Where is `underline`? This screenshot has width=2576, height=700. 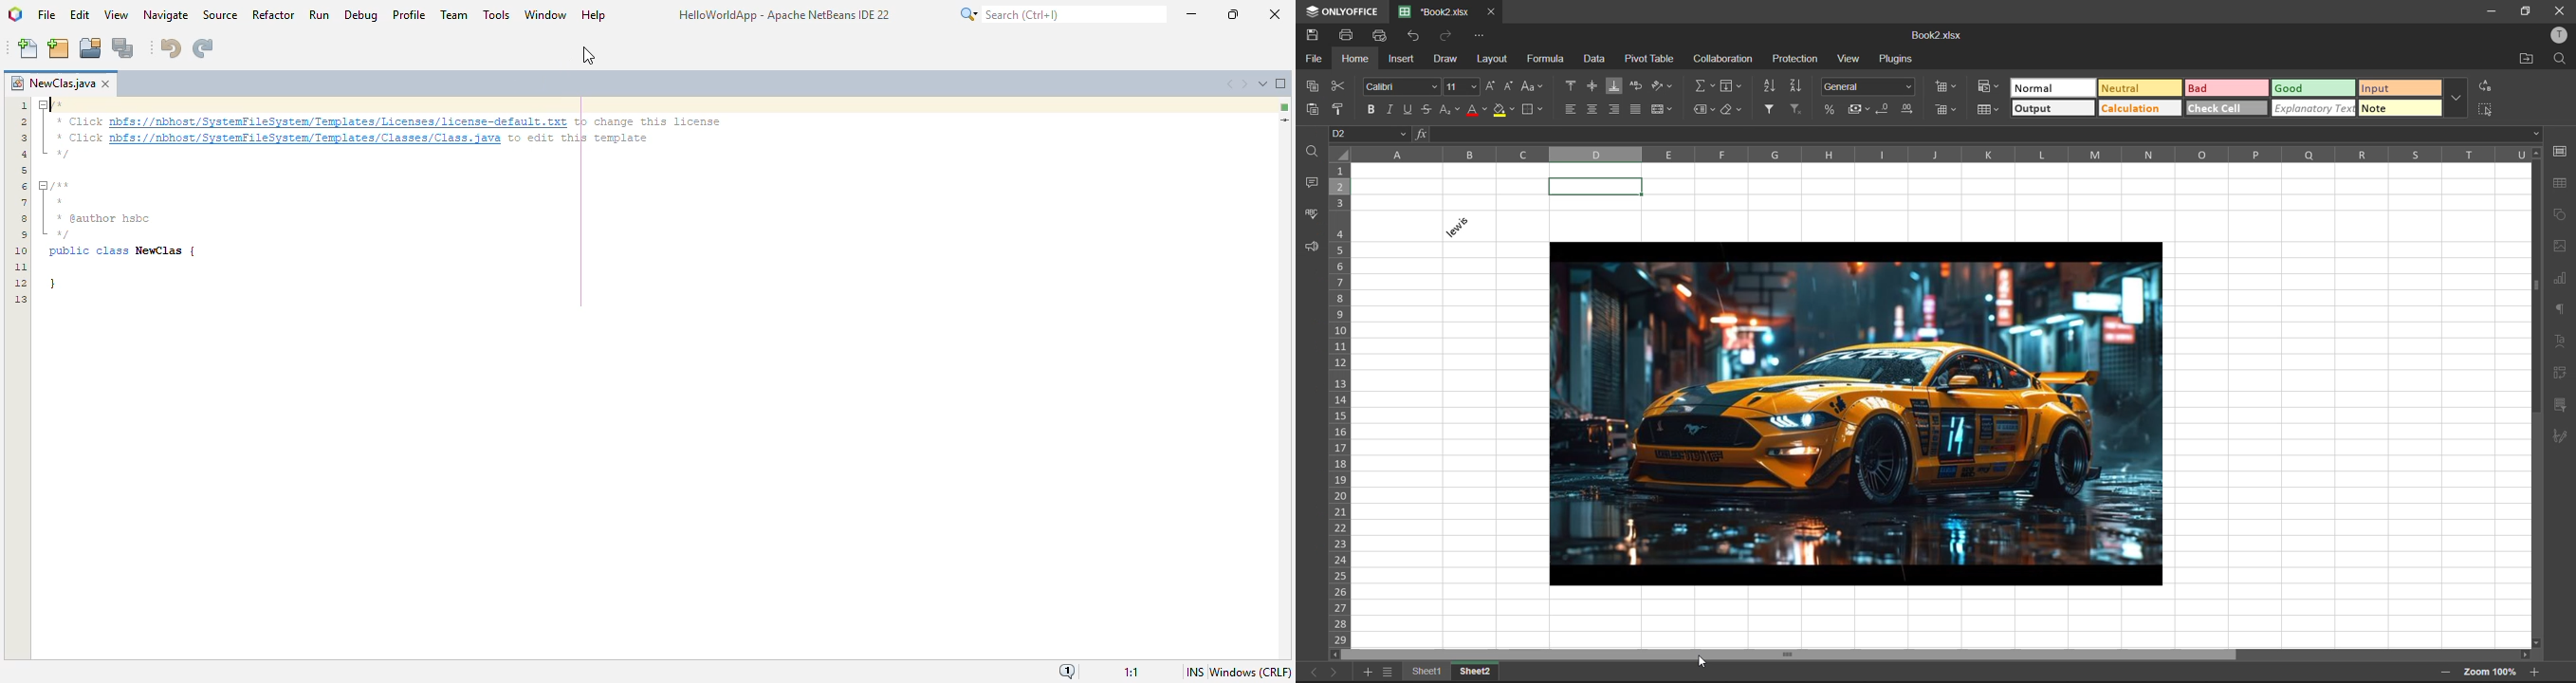
underline is located at coordinates (1412, 109).